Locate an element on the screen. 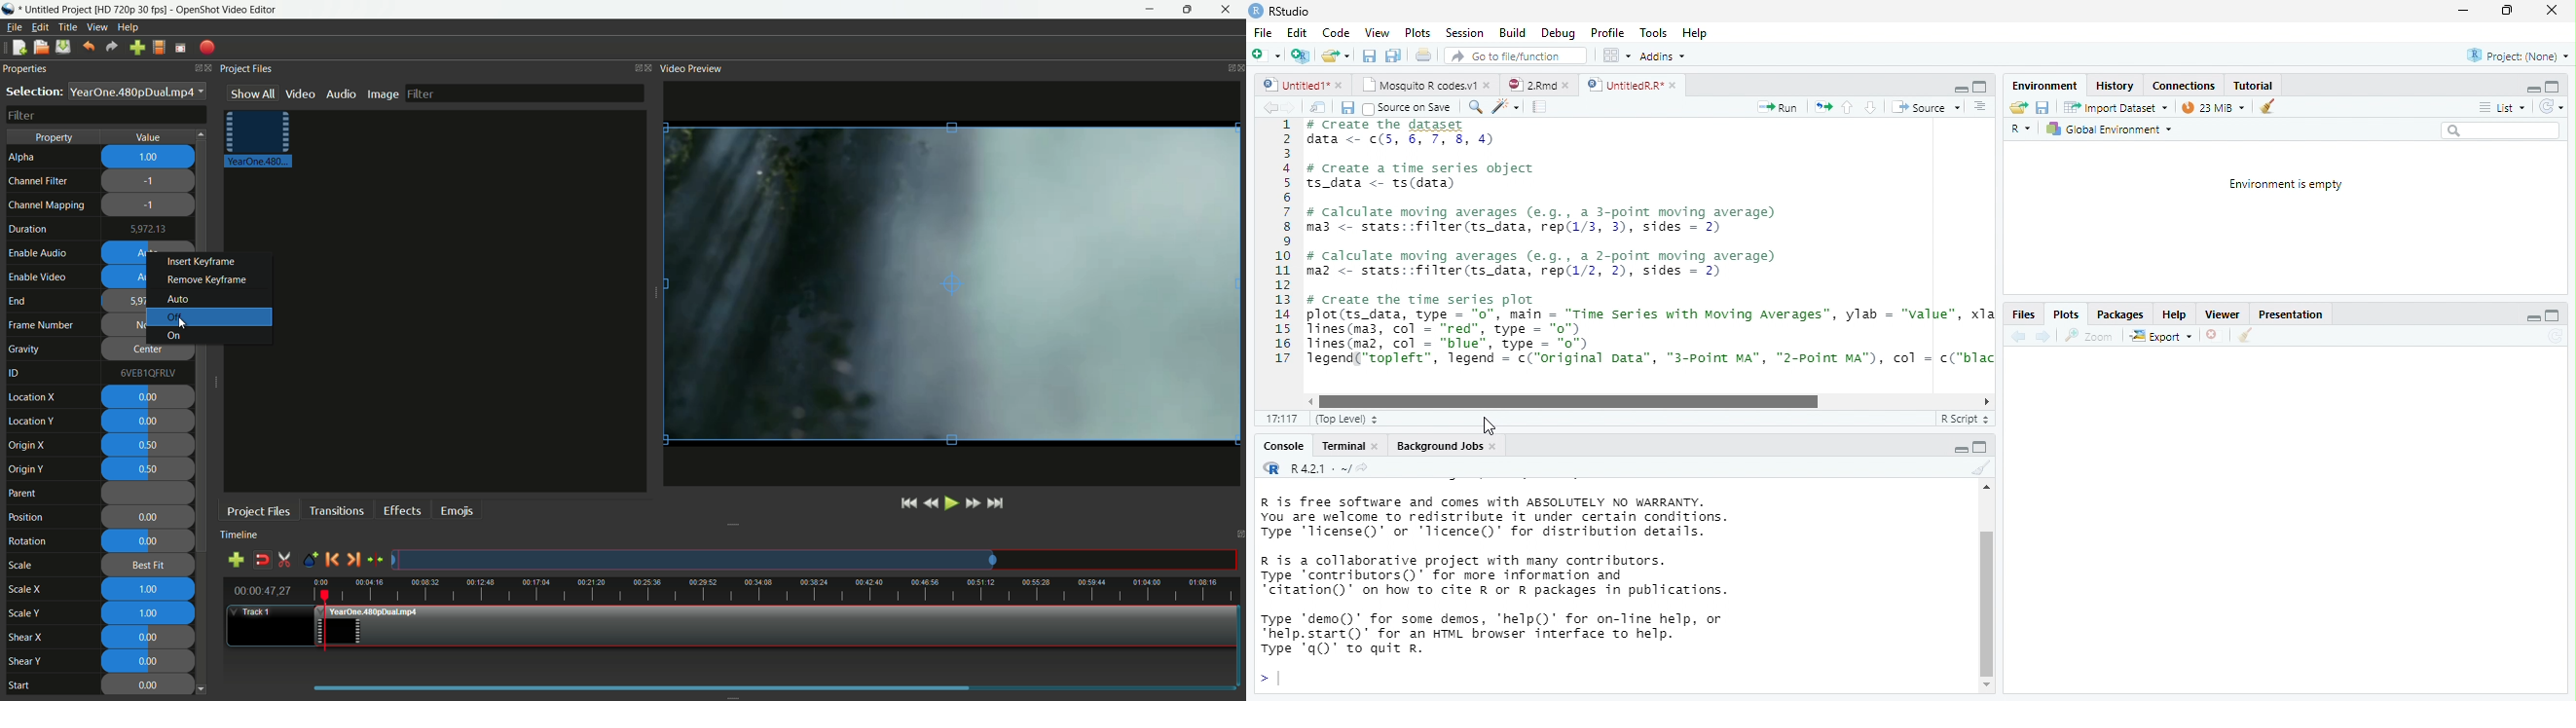 This screenshot has width=2576, height=728. Terminal is located at coordinates (1343, 446).